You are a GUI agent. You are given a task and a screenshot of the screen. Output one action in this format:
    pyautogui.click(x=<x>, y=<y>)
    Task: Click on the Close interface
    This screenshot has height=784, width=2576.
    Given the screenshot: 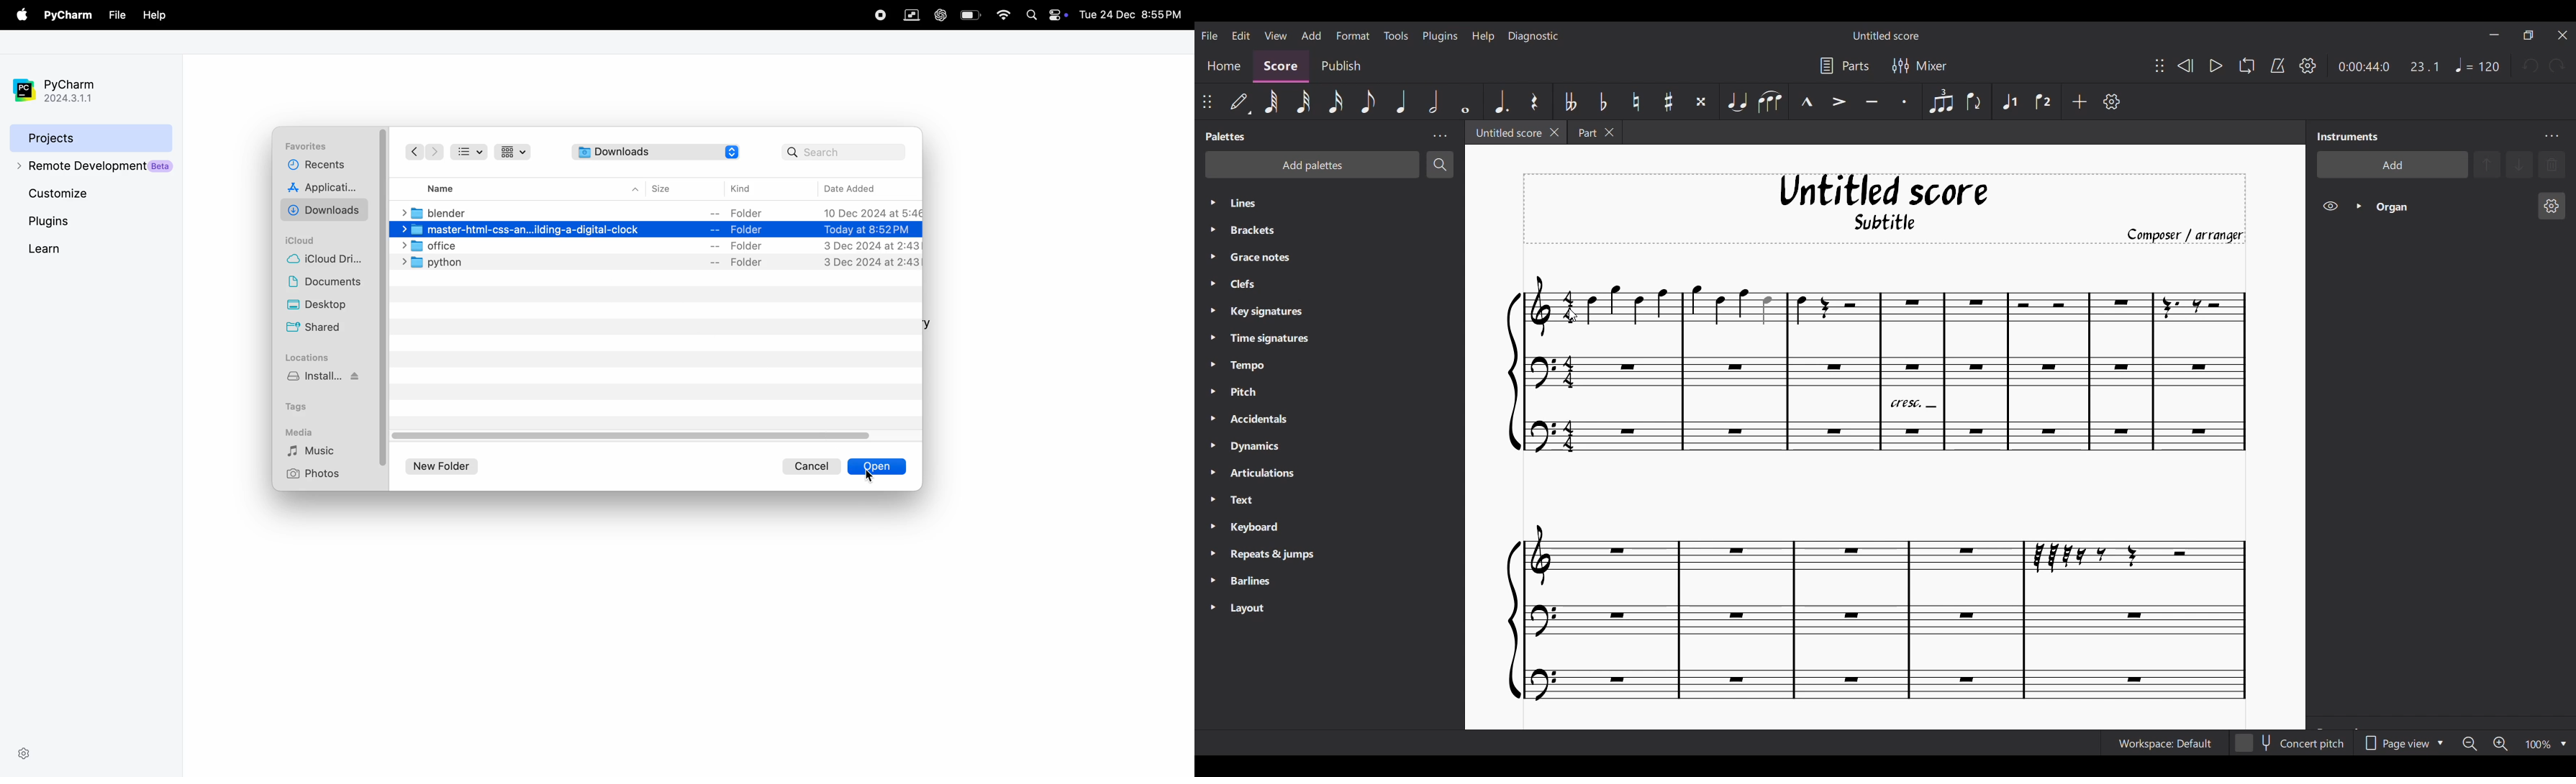 What is the action you would take?
    pyautogui.click(x=2562, y=35)
    